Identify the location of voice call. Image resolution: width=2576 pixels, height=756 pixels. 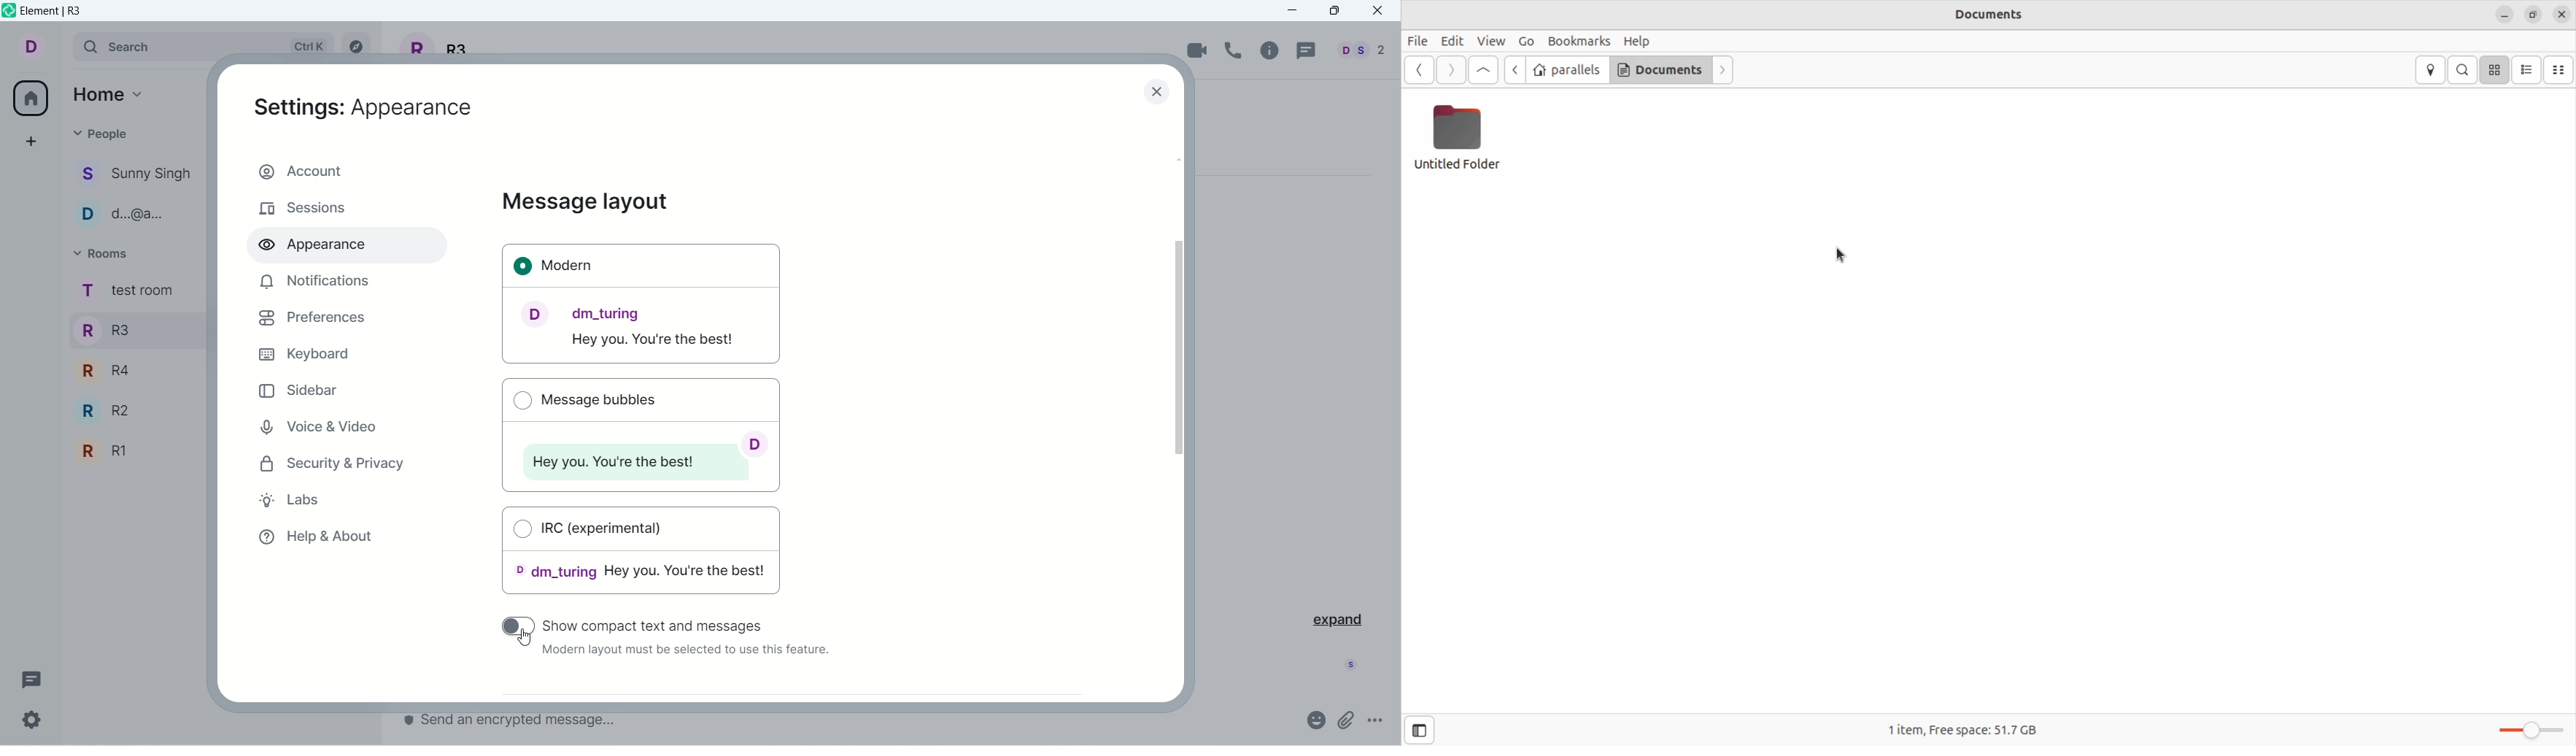
(1237, 50).